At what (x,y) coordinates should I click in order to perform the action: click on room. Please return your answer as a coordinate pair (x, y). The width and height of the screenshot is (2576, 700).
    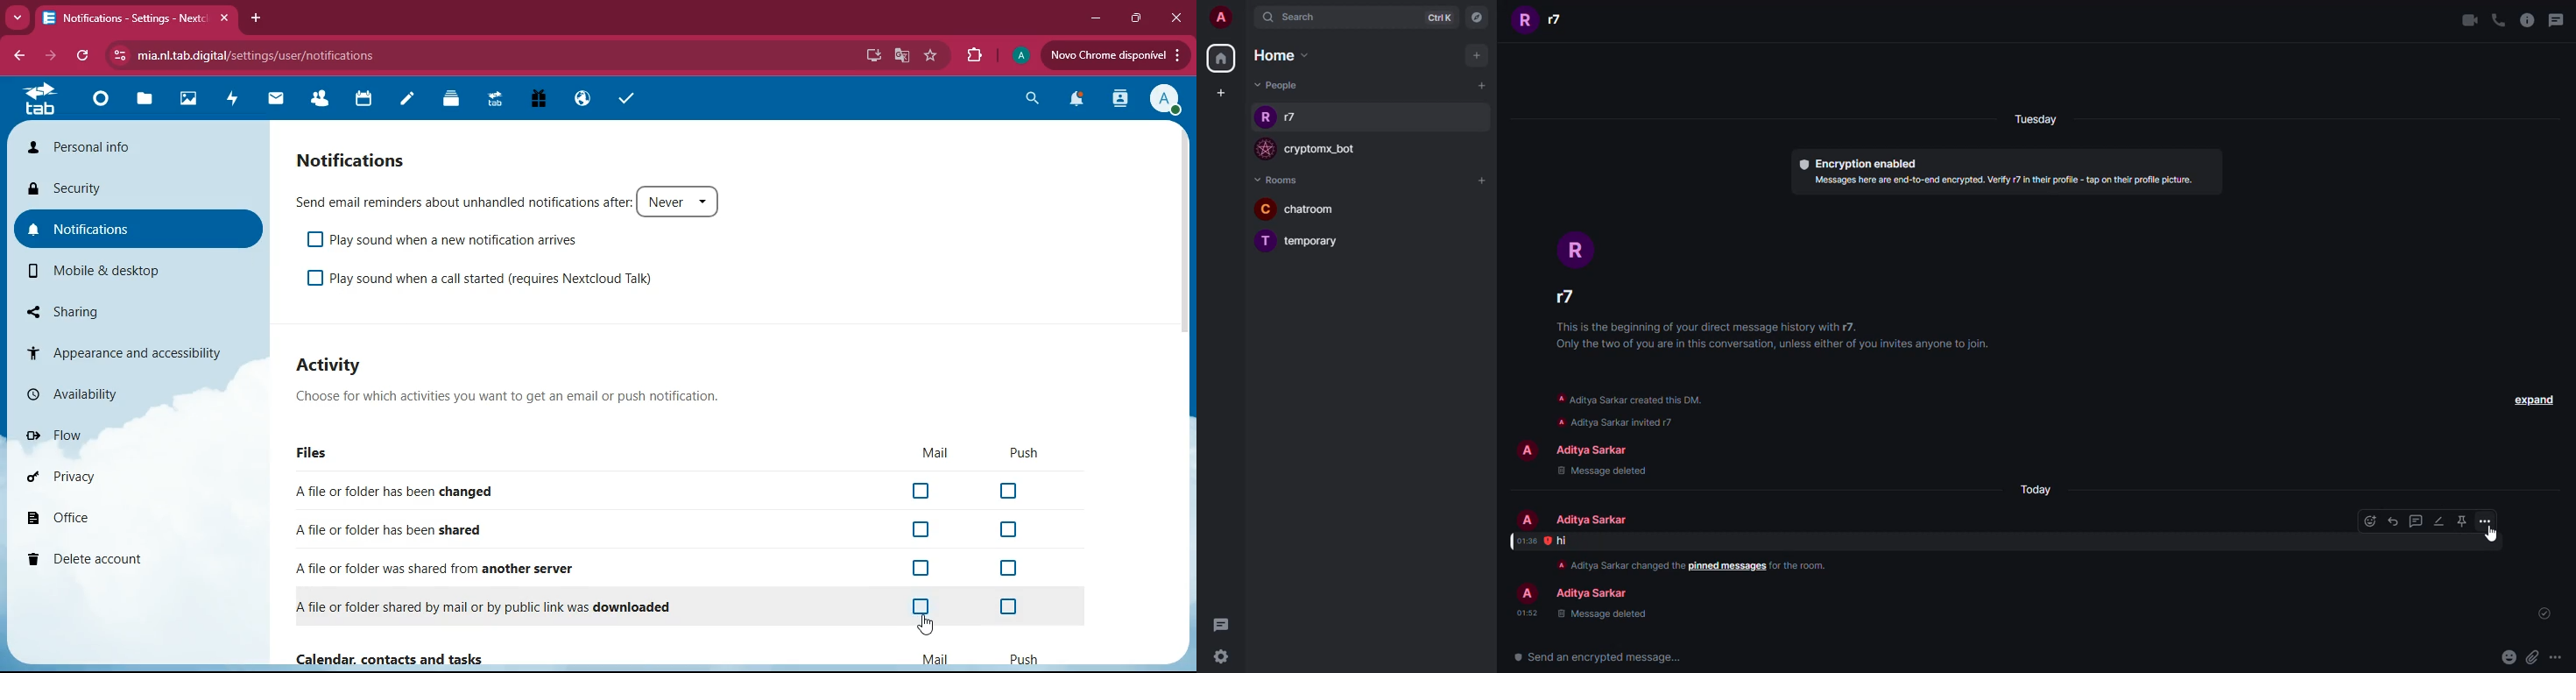
    Looking at the image, I should click on (1316, 209).